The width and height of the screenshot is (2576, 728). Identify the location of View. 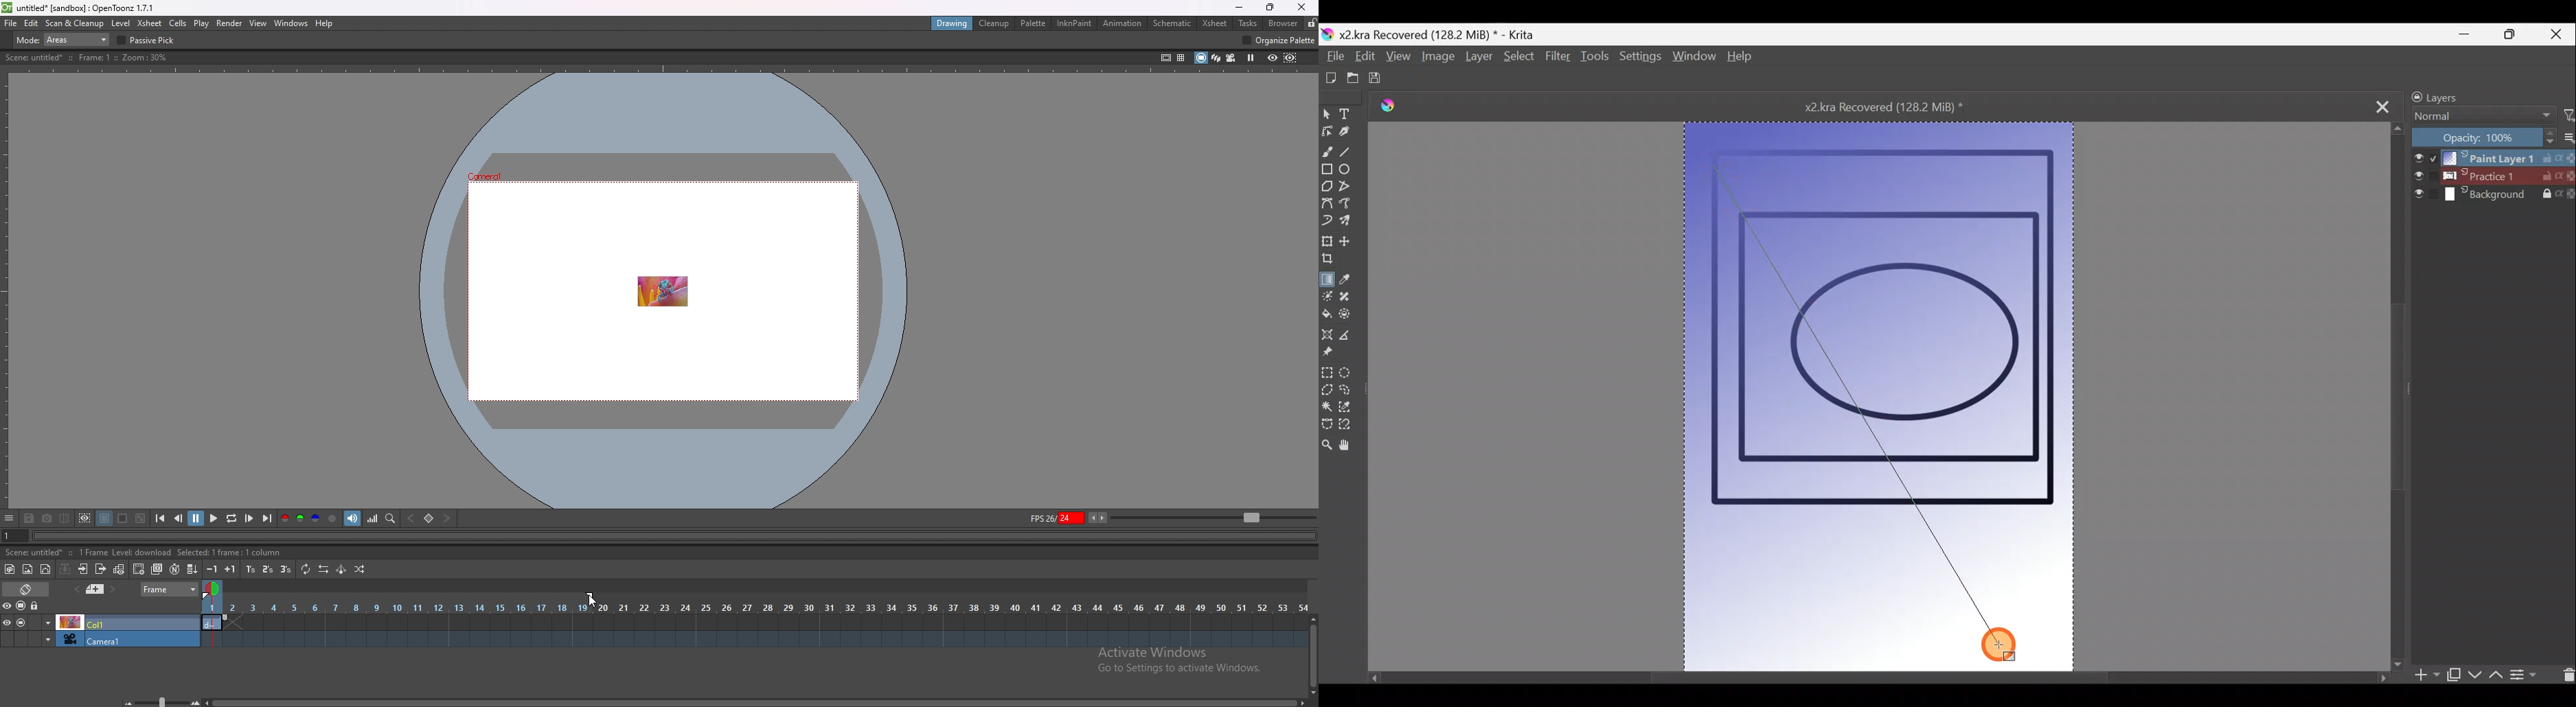
(1398, 60).